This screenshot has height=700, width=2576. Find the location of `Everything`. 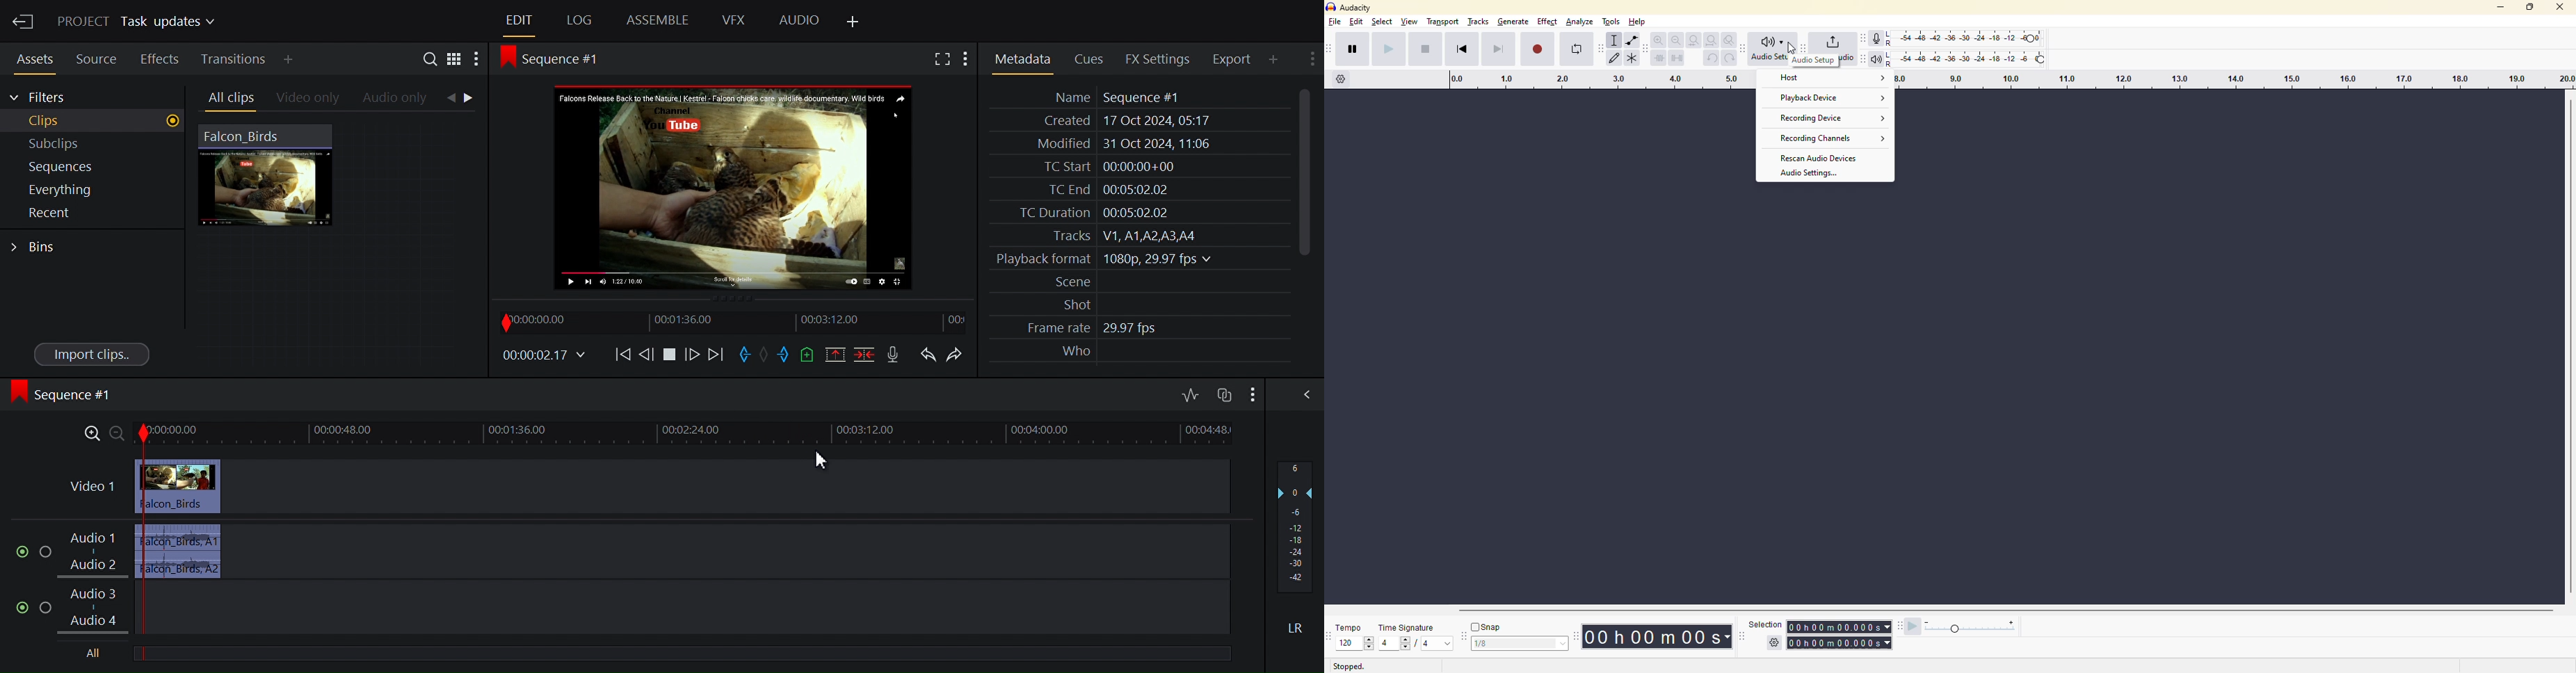

Everything is located at coordinates (84, 190).